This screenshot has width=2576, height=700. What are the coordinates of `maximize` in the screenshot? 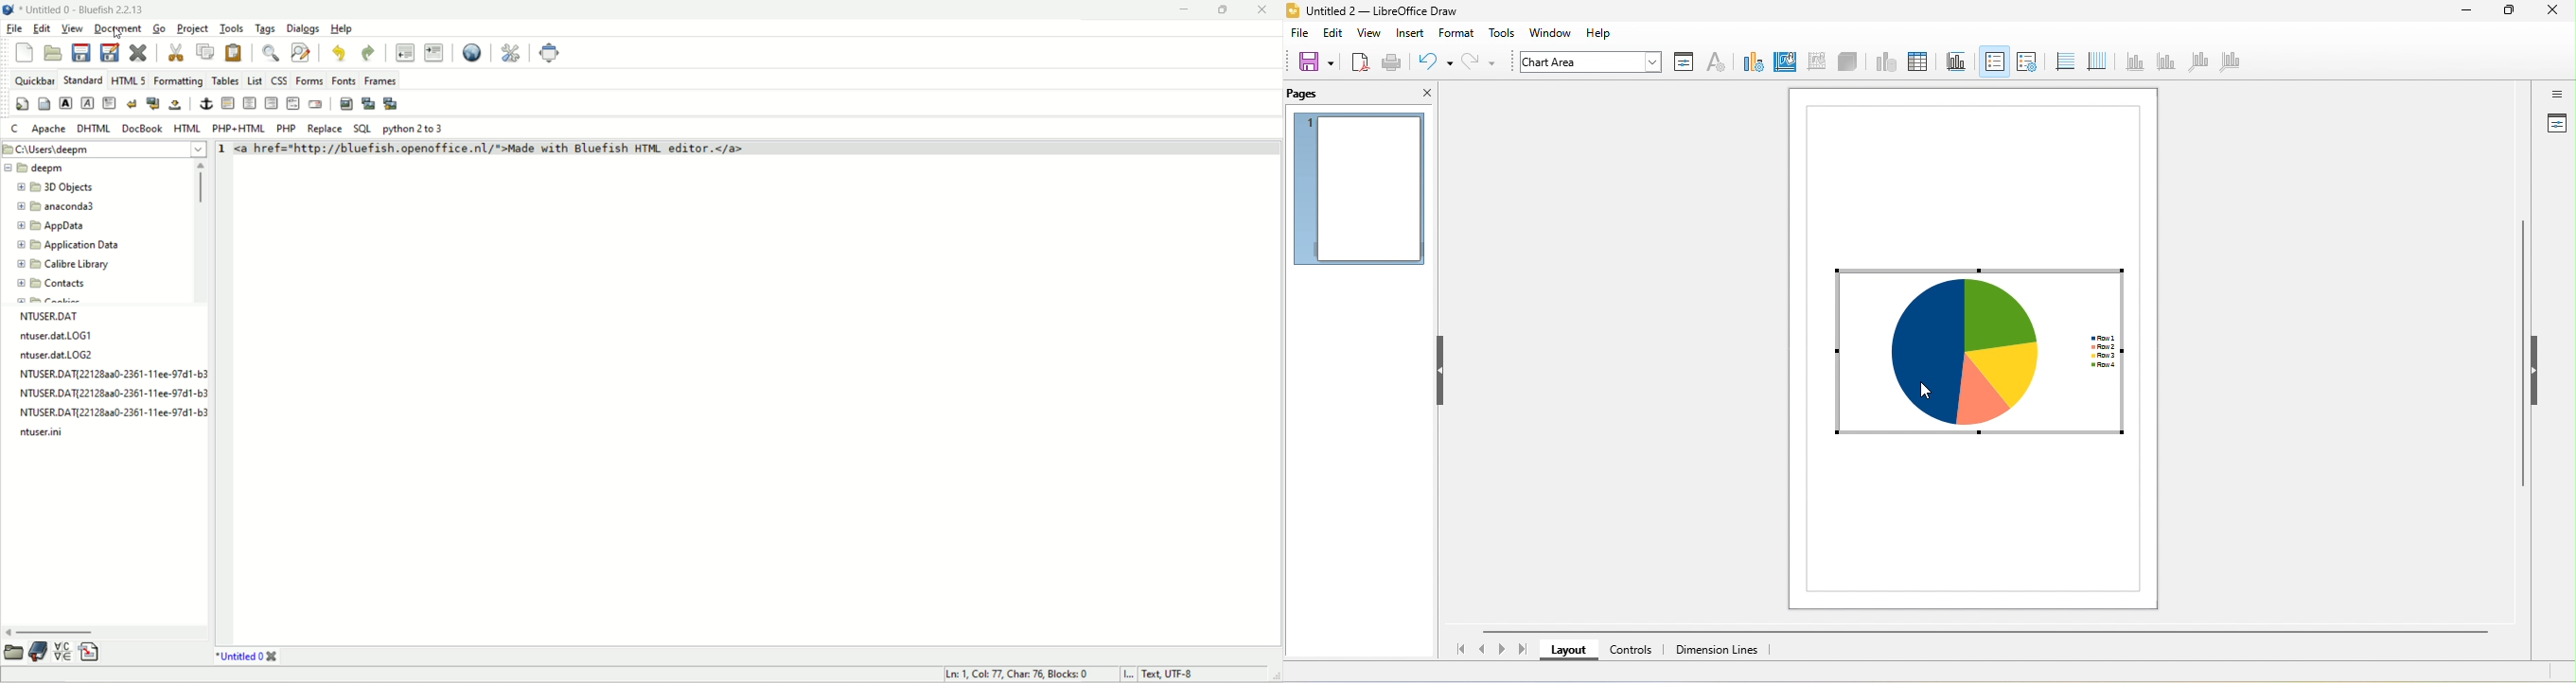 It's located at (2509, 11).